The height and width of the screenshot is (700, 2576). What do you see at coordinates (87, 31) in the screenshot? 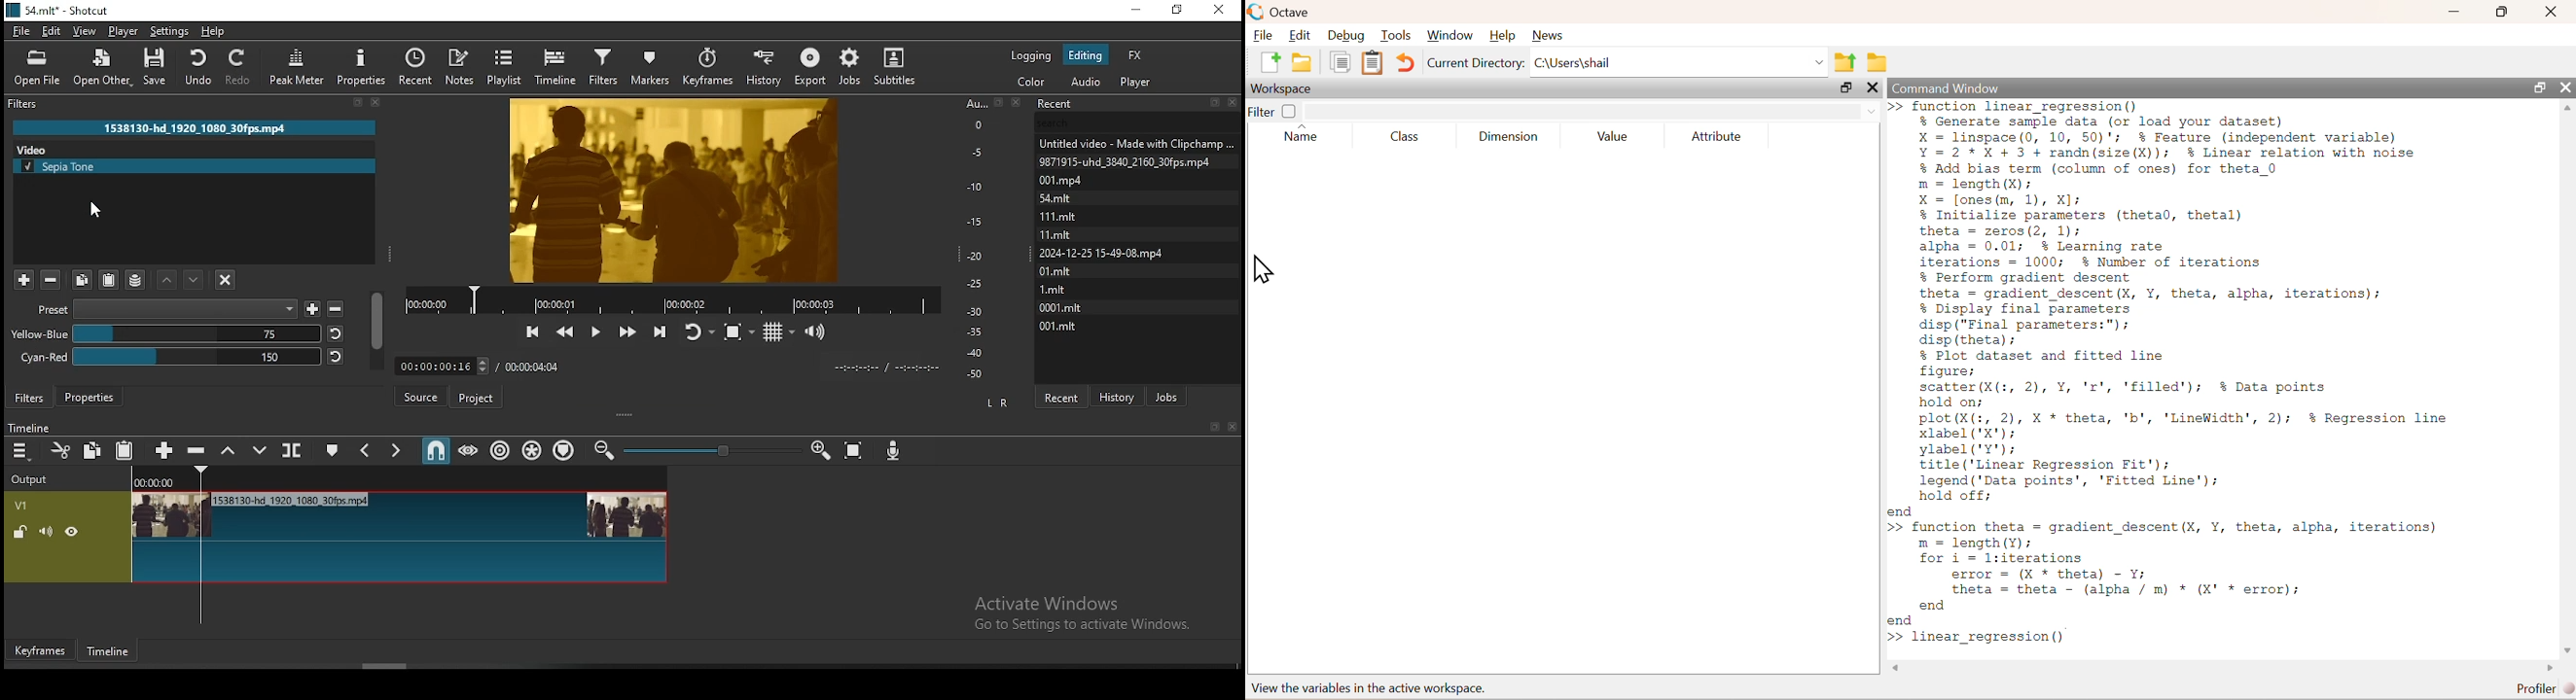
I see `view` at bounding box center [87, 31].